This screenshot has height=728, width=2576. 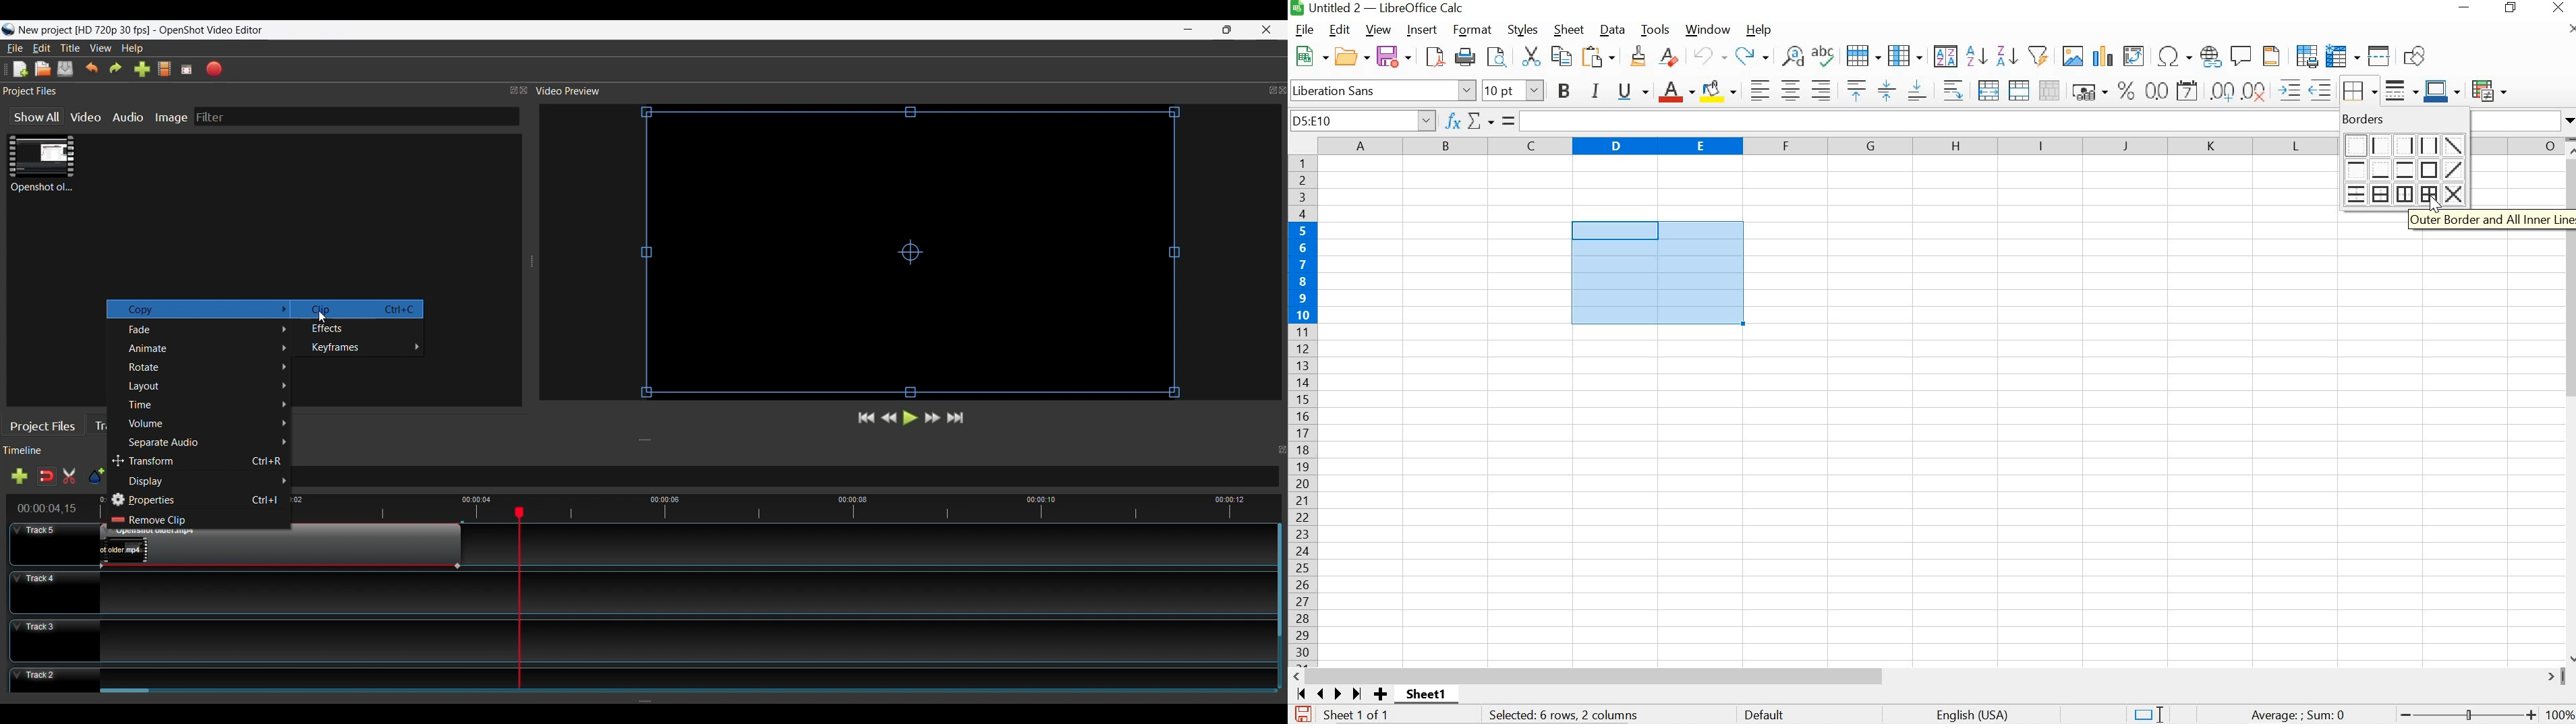 What do you see at coordinates (2040, 55) in the screenshot?
I see `autofilter` at bounding box center [2040, 55].